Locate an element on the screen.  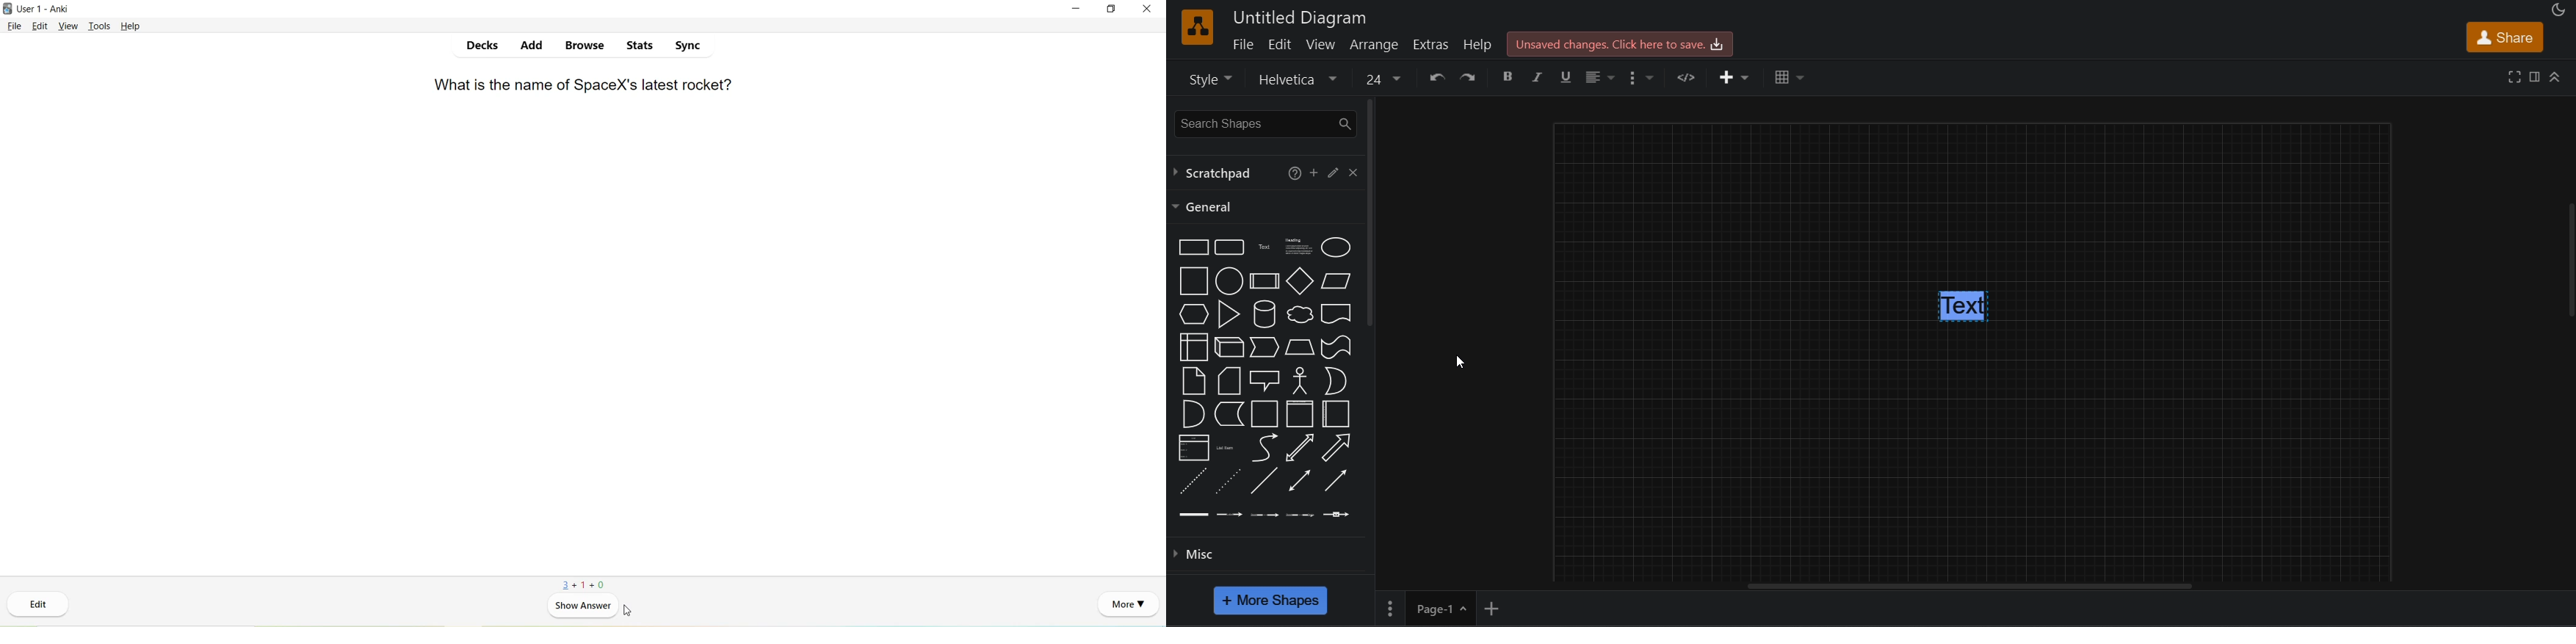
Maximize is located at coordinates (1110, 10).